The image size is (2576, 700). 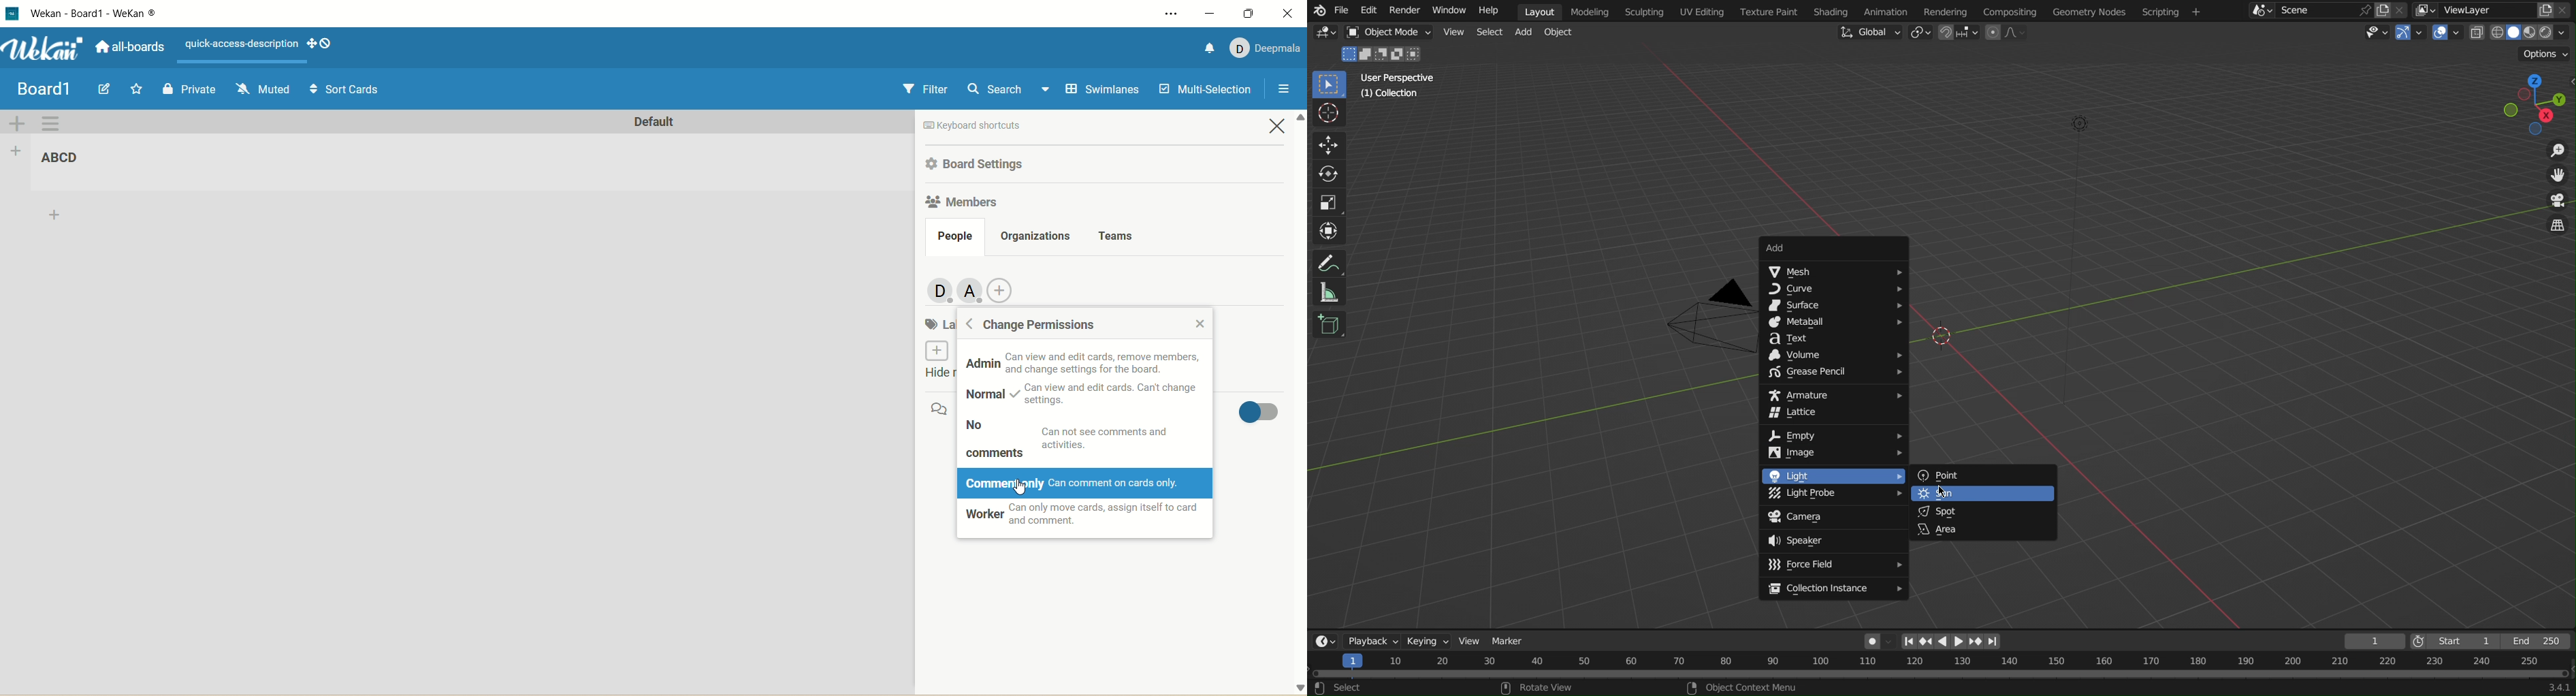 I want to click on comment only, so click(x=1088, y=484).